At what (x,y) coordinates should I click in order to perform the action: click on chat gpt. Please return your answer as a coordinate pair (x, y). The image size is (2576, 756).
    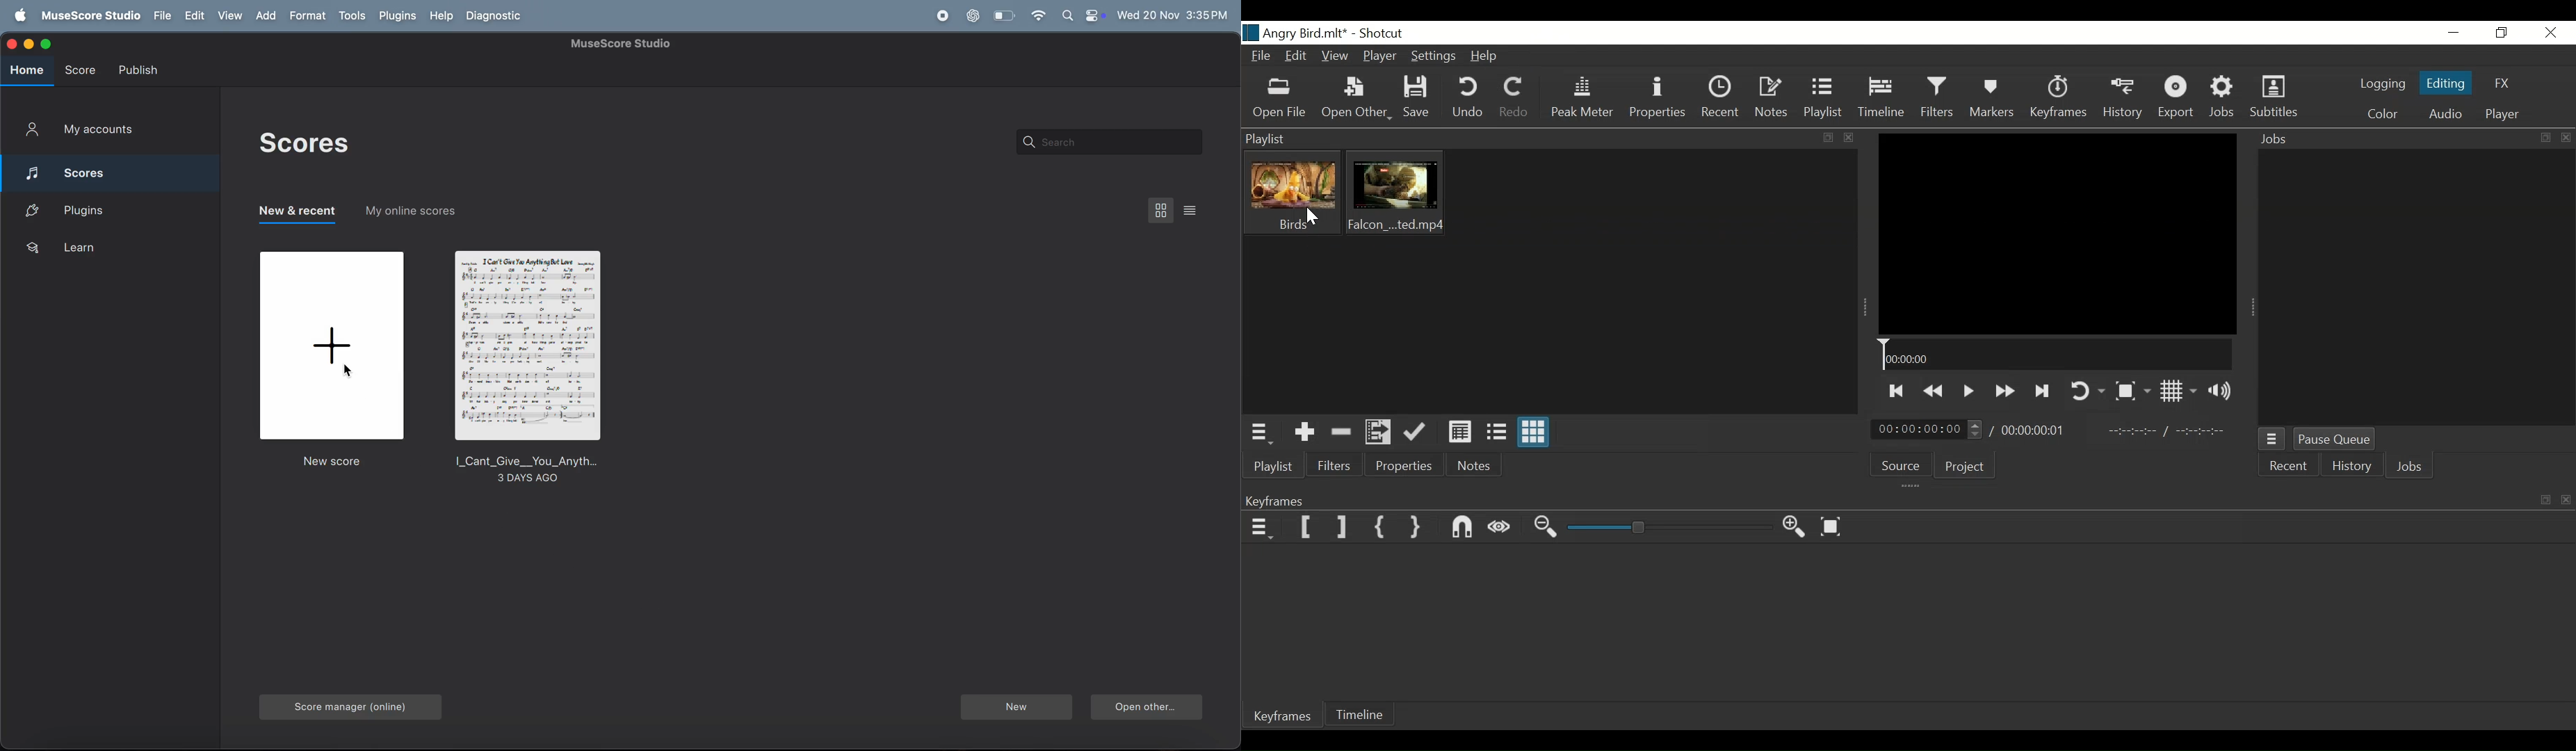
    Looking at the image, I should click on (973, 16).